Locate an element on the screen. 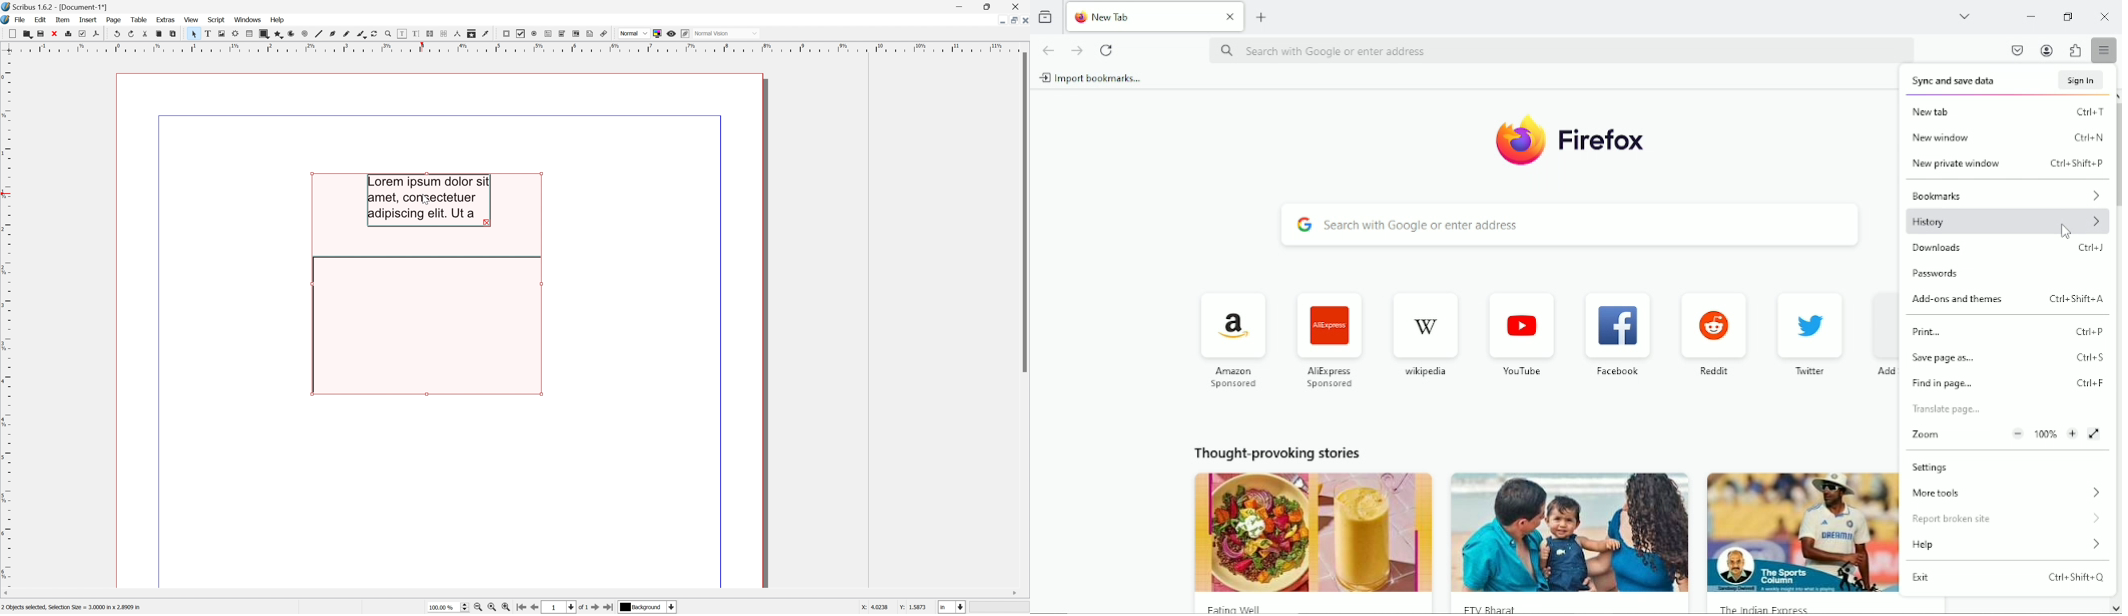 This screenshot has height=616, width=2128. Close is located at coordinates (54, 36).